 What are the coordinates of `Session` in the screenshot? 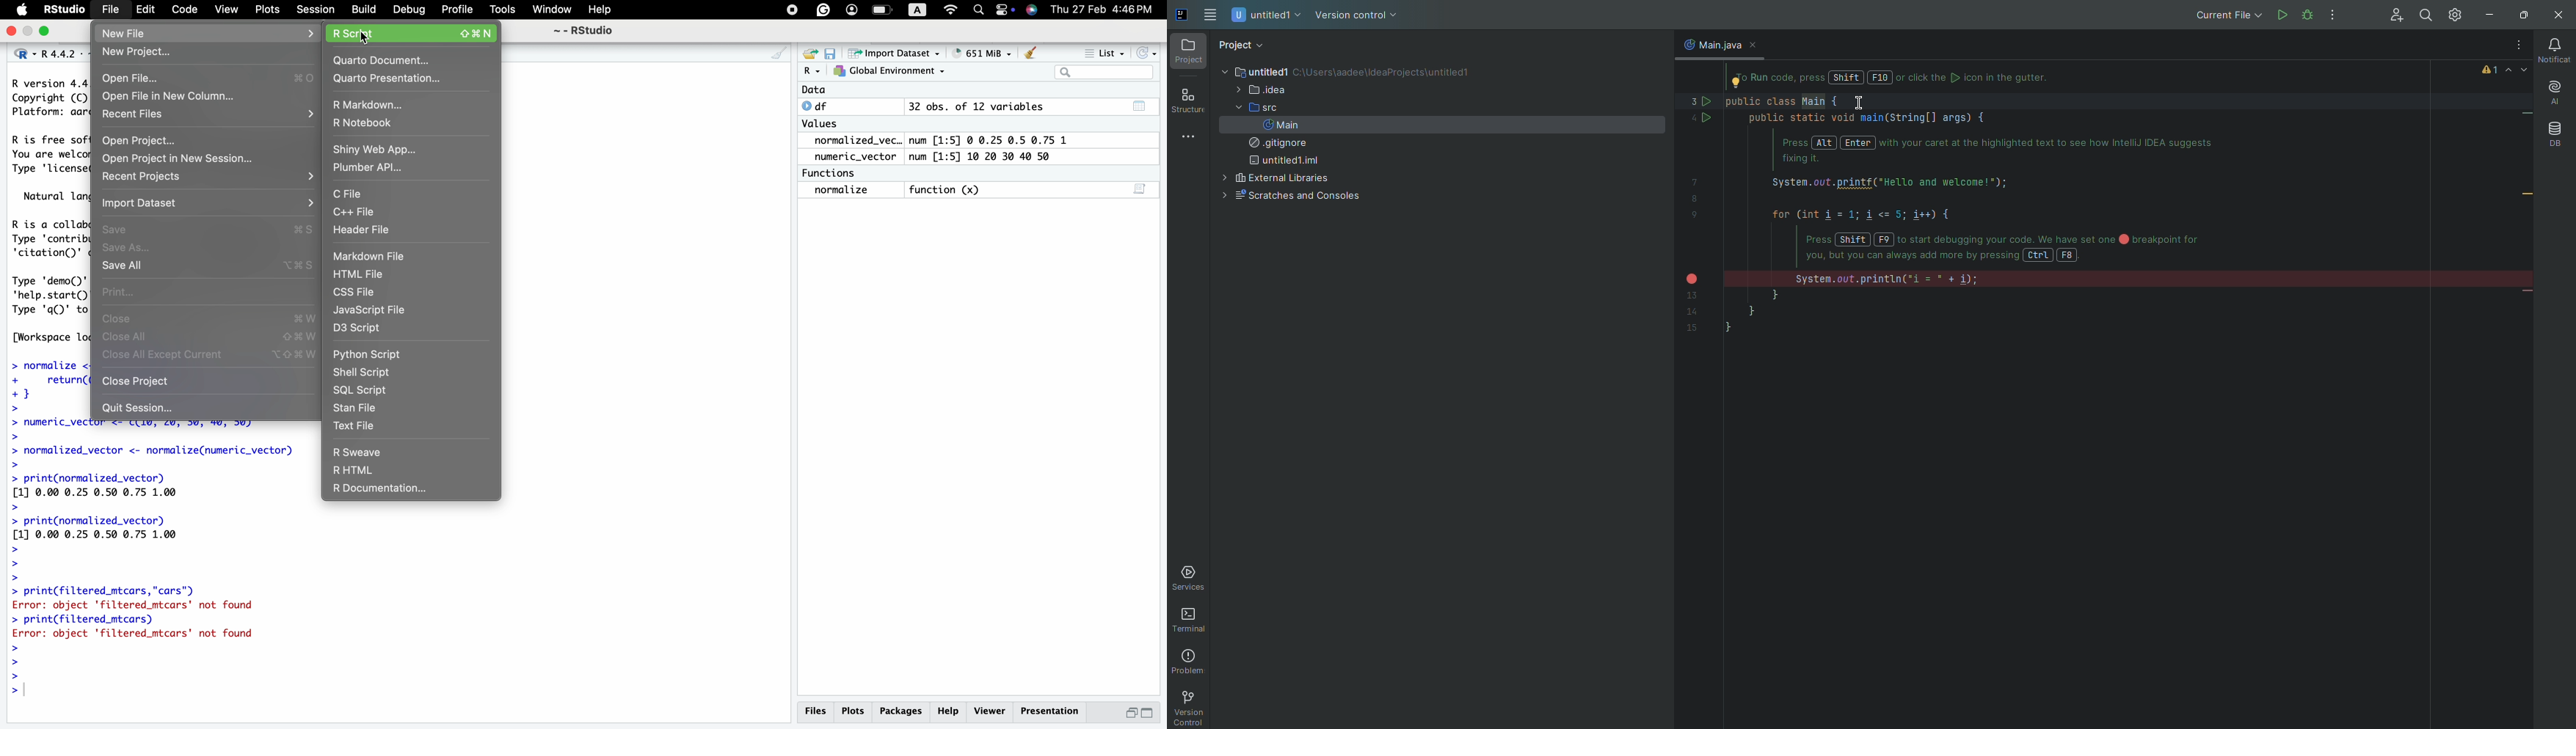 It's located at (315, 11).